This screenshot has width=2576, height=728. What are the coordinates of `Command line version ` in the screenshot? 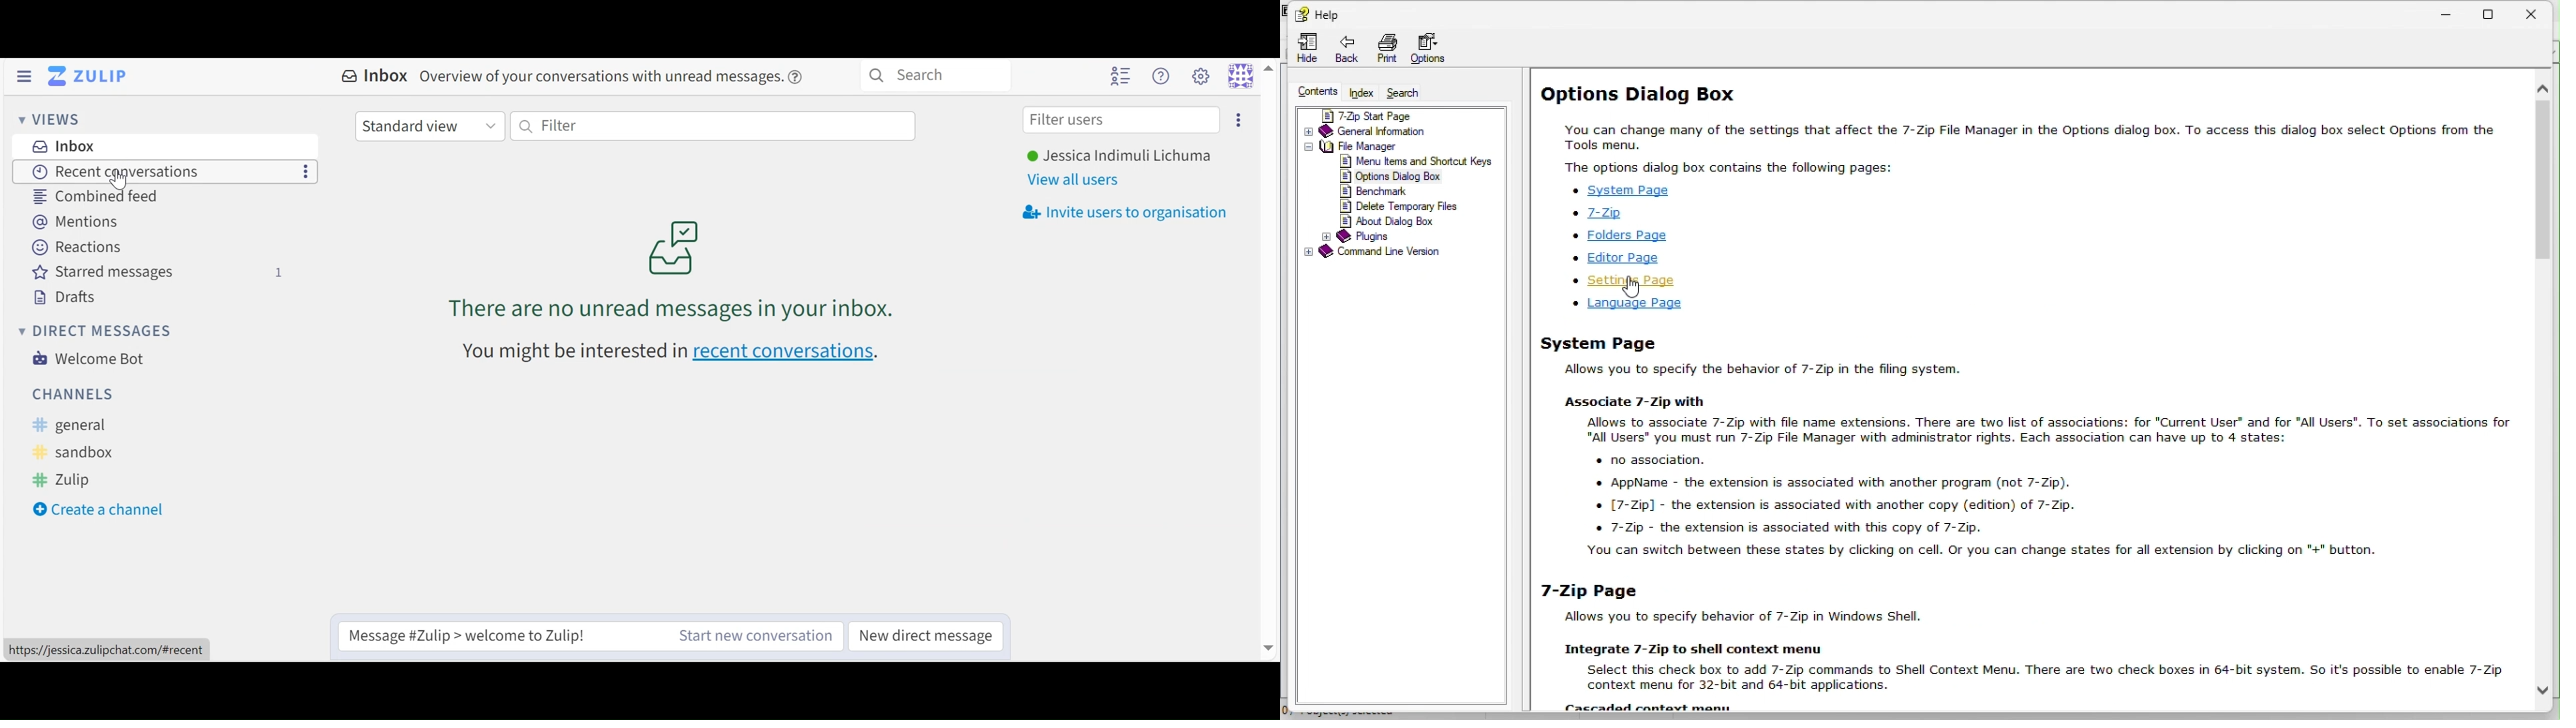 It's located at (1384, 251).